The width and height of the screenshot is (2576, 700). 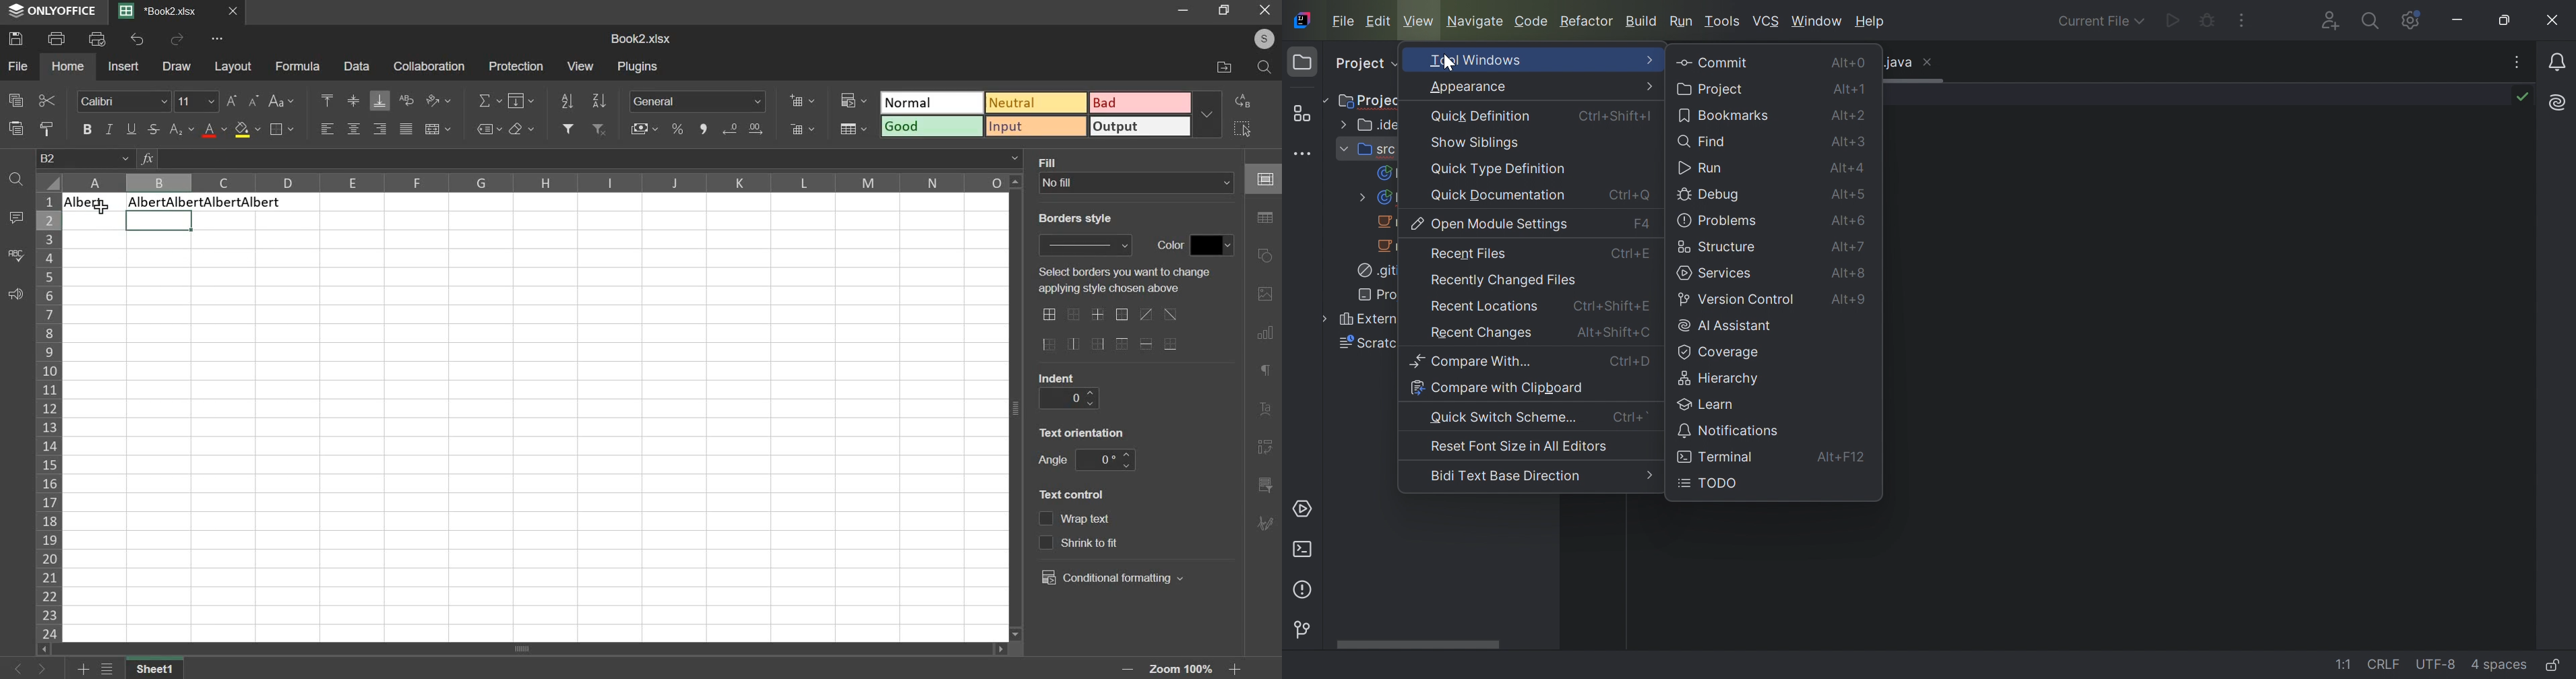 What do you see at coordinates (1265, 332) in the screenshot?
I see `chart settings` at bounding box center [1265, 332].